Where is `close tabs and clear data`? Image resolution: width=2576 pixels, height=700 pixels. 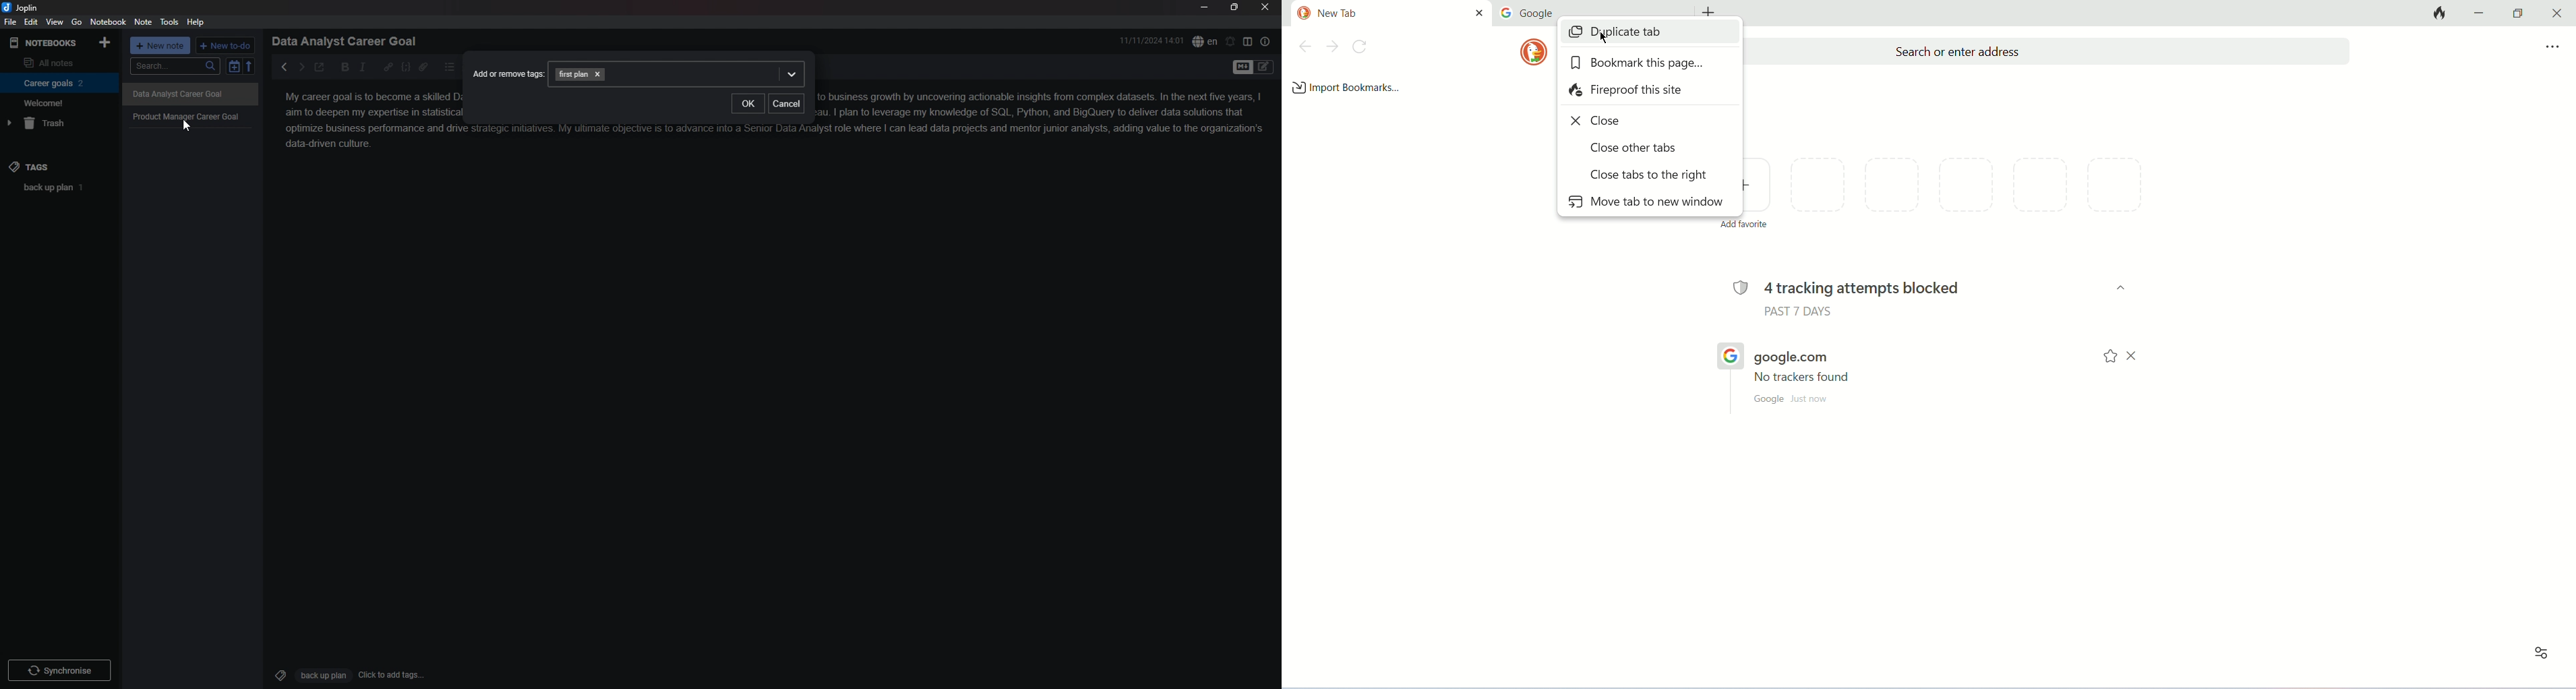
close tabs and clear data is located at coordinates (2441, 13).